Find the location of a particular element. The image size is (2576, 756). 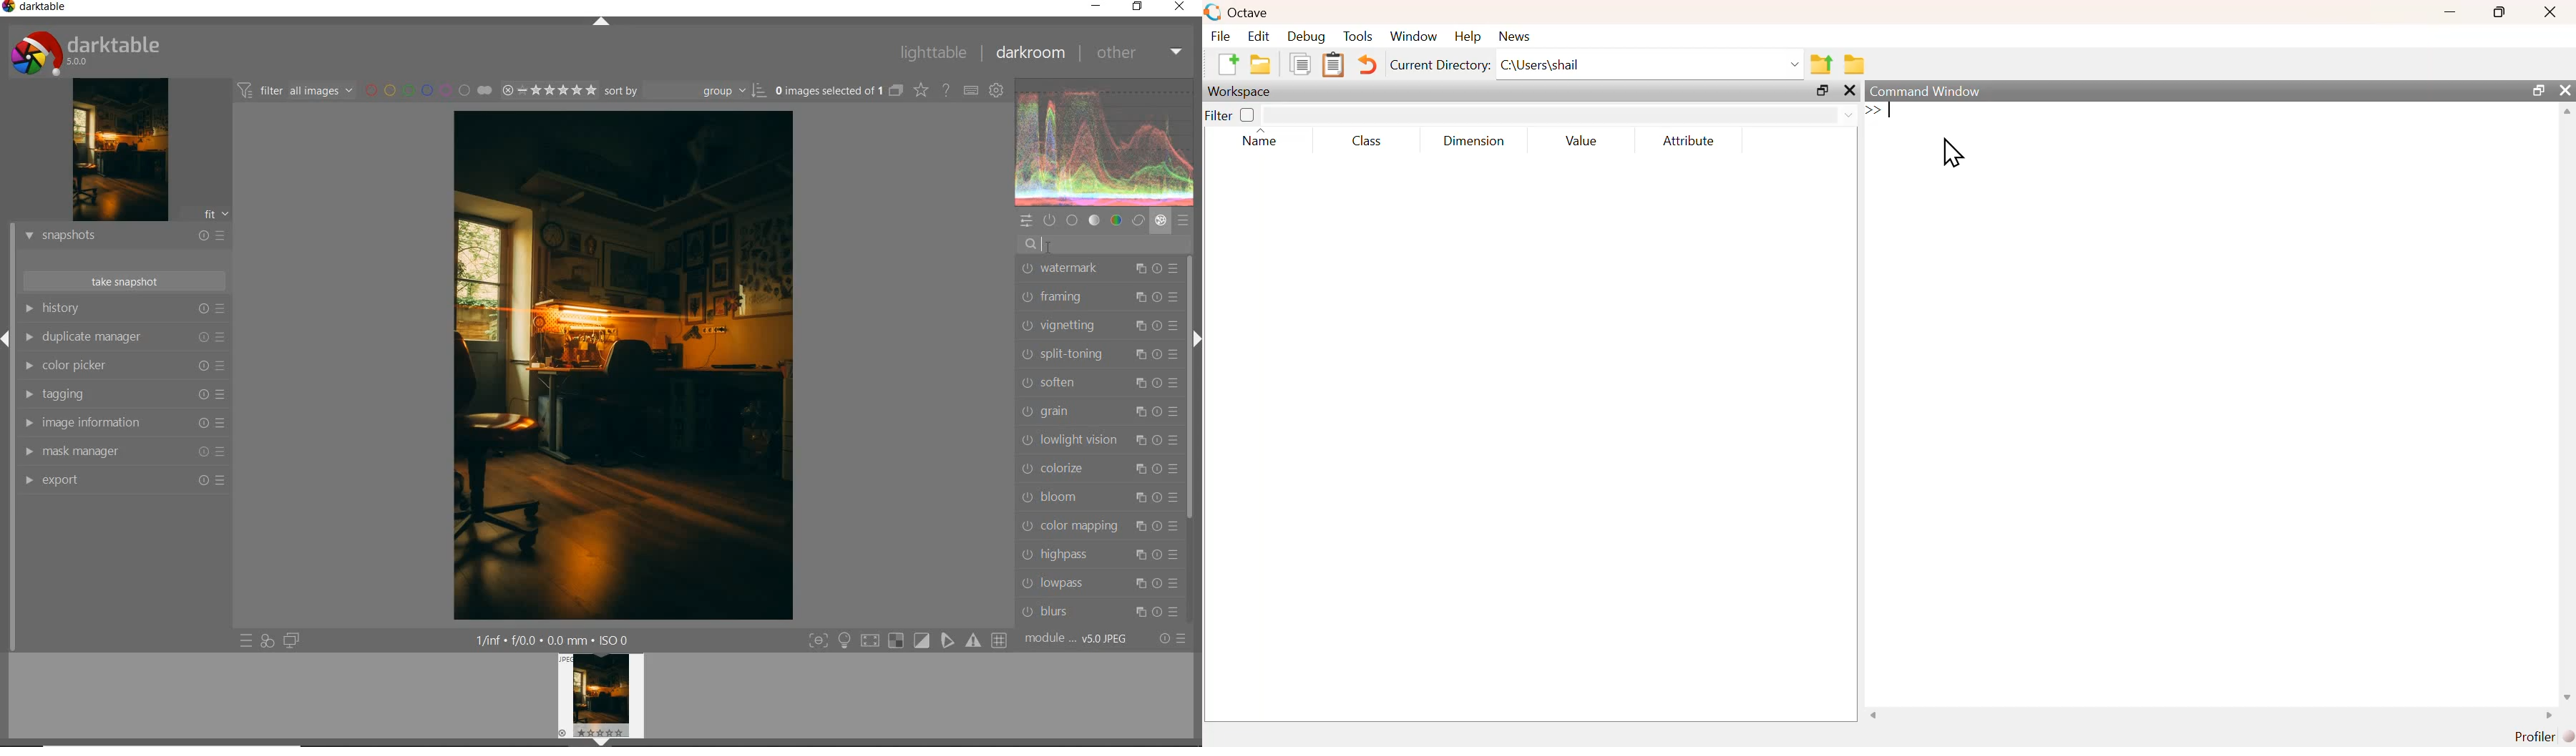

vignetting is located at coordinates (1099, 326).